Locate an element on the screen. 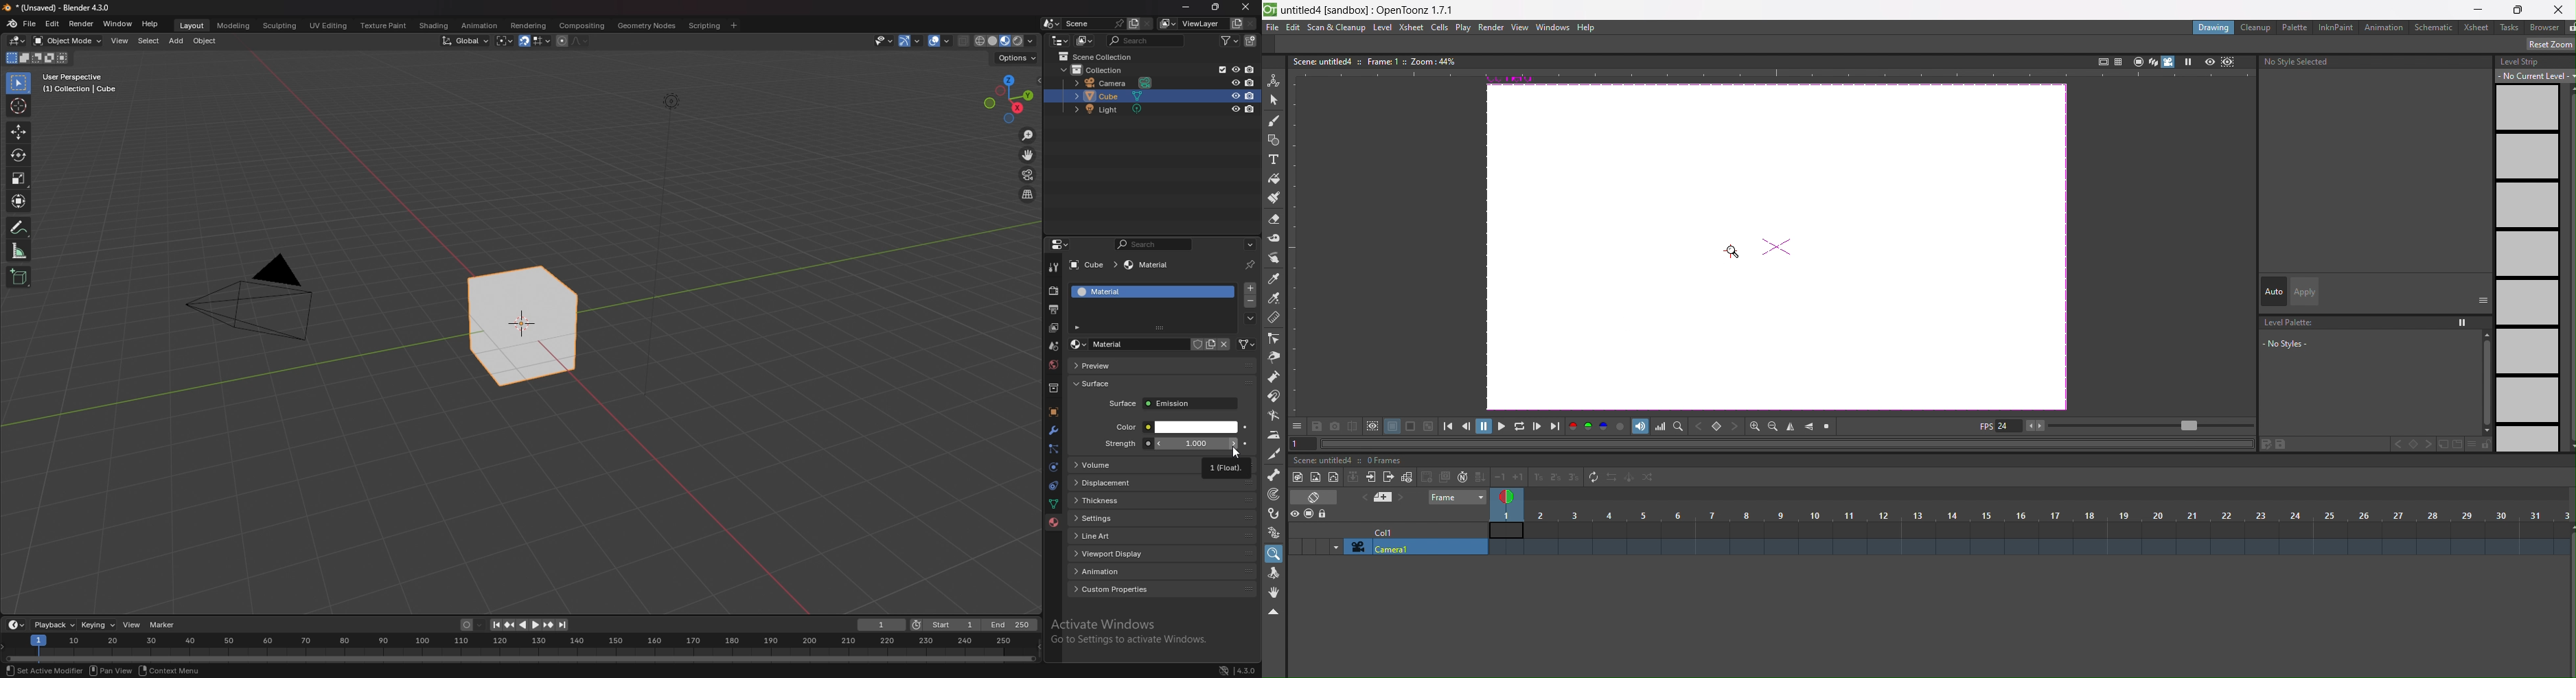   is located at coordinates (42, 670).